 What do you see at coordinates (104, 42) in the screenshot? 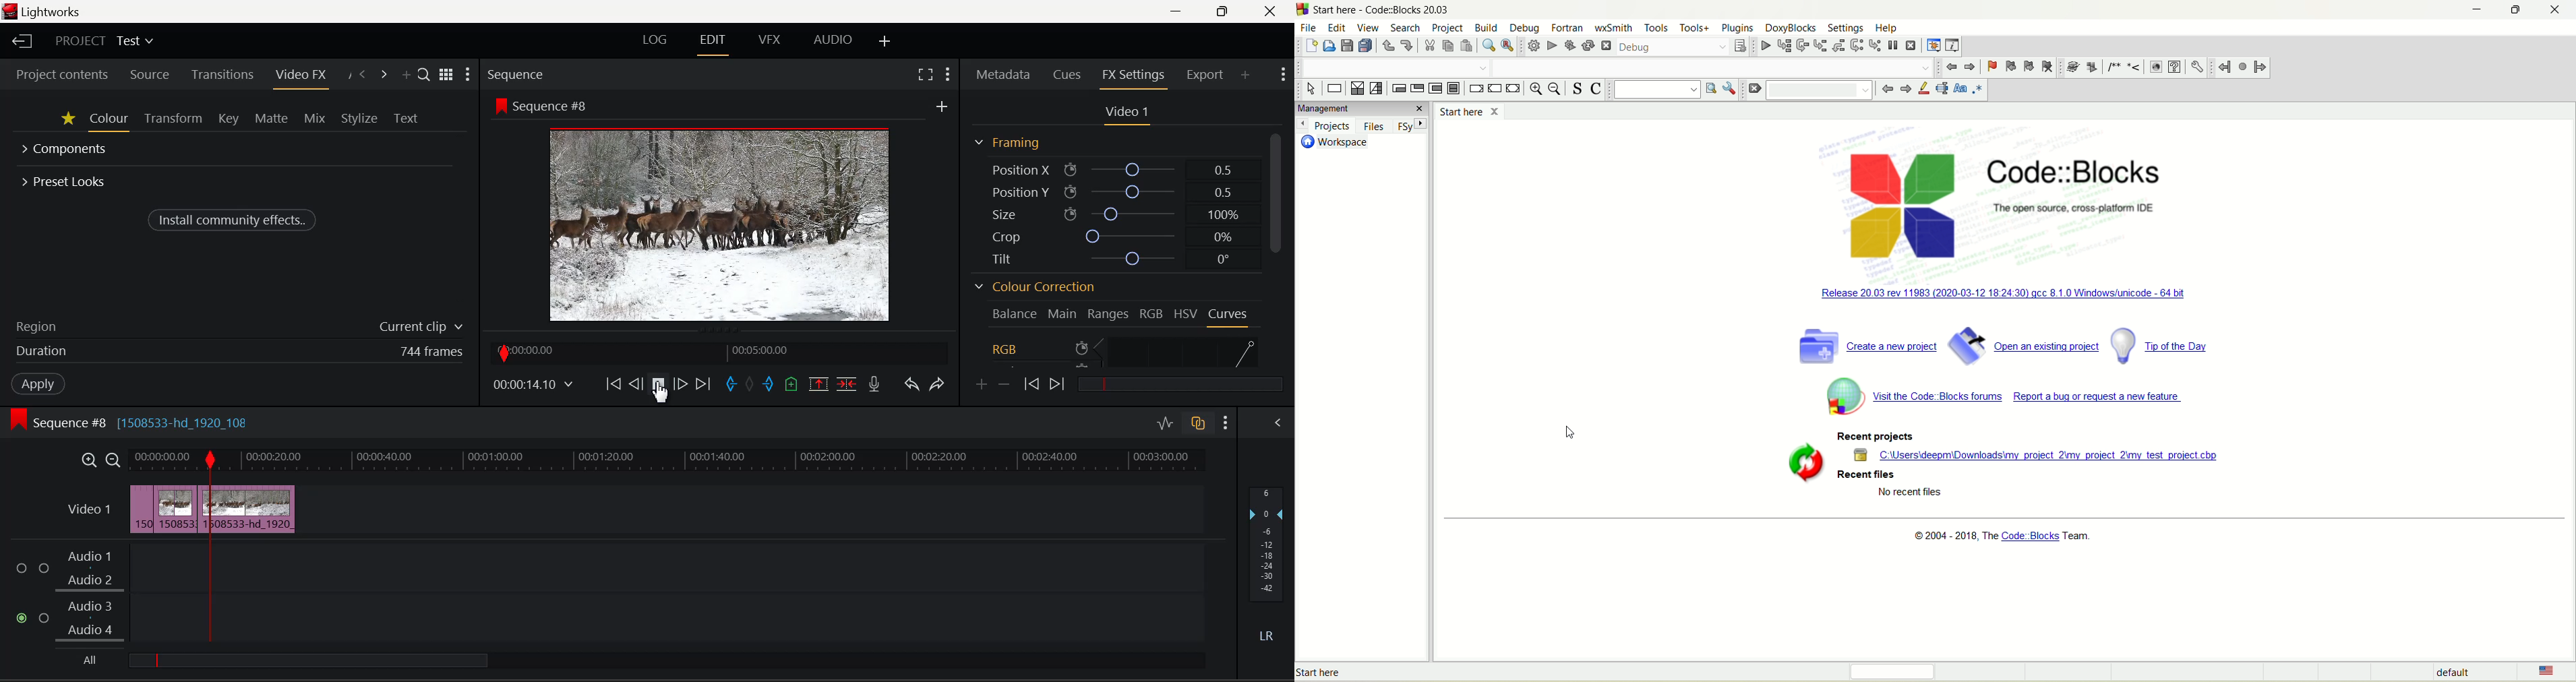
I see `Project Title` at bounding box center [104, 42].